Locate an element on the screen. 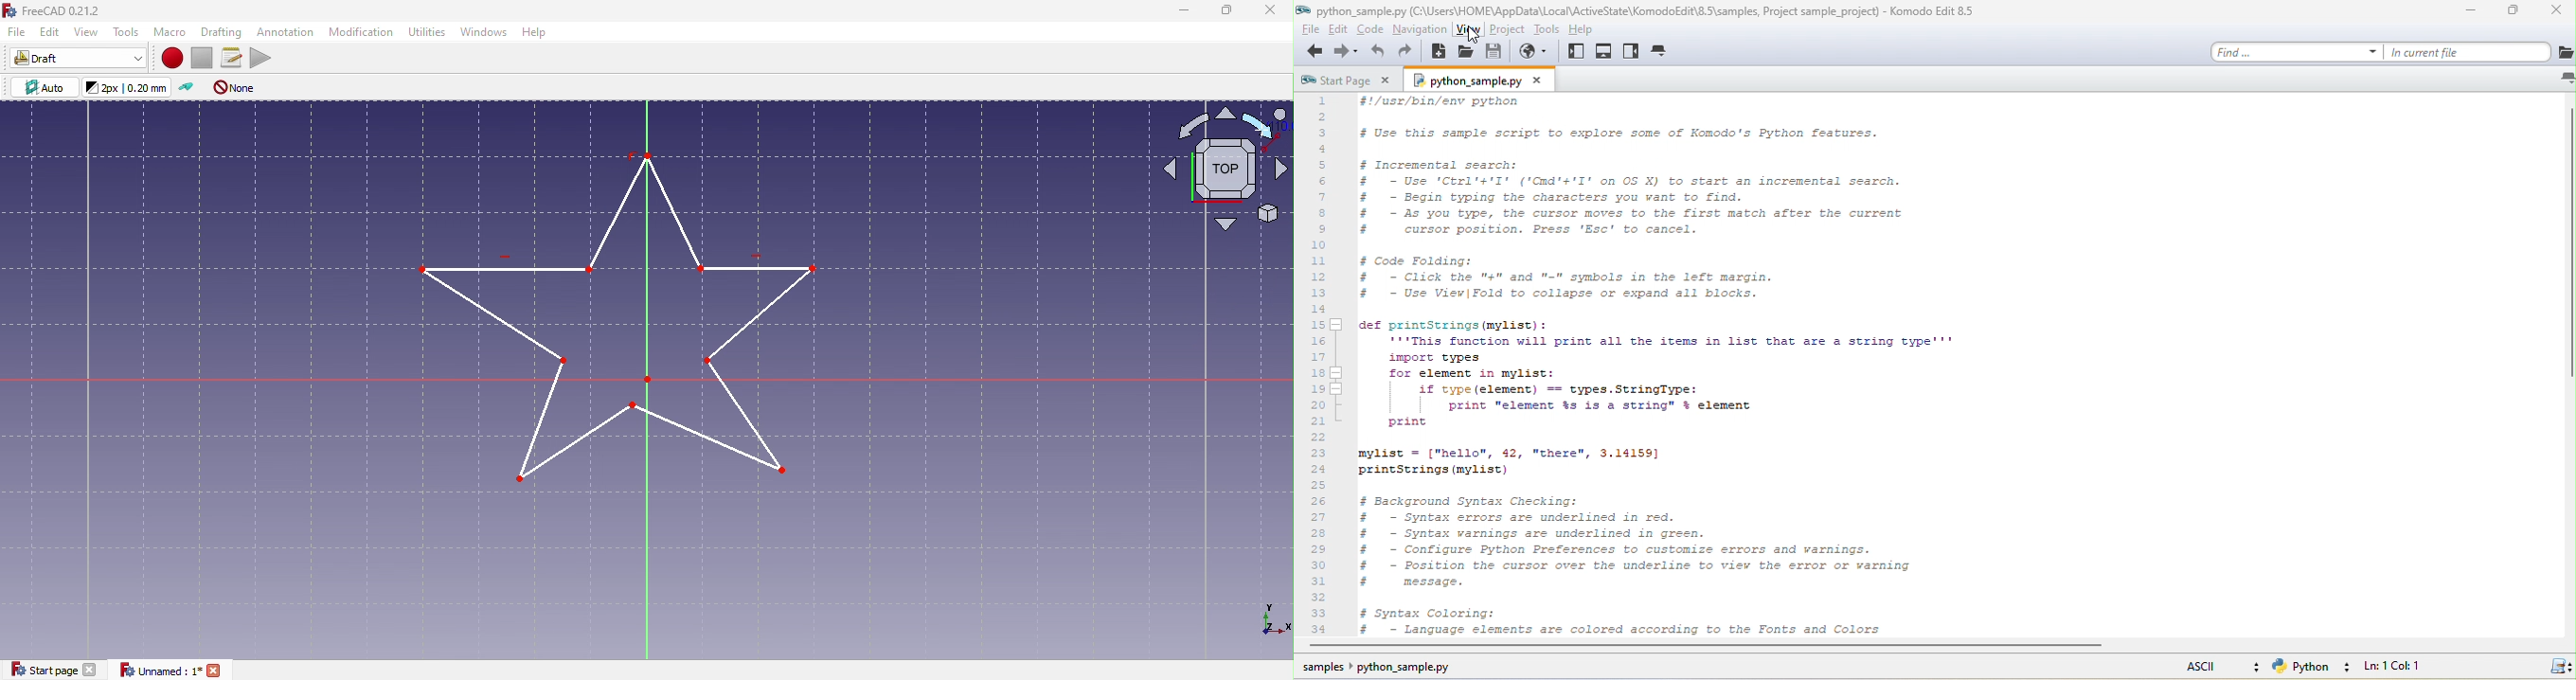  Start page is located at coordinates (56, 668).